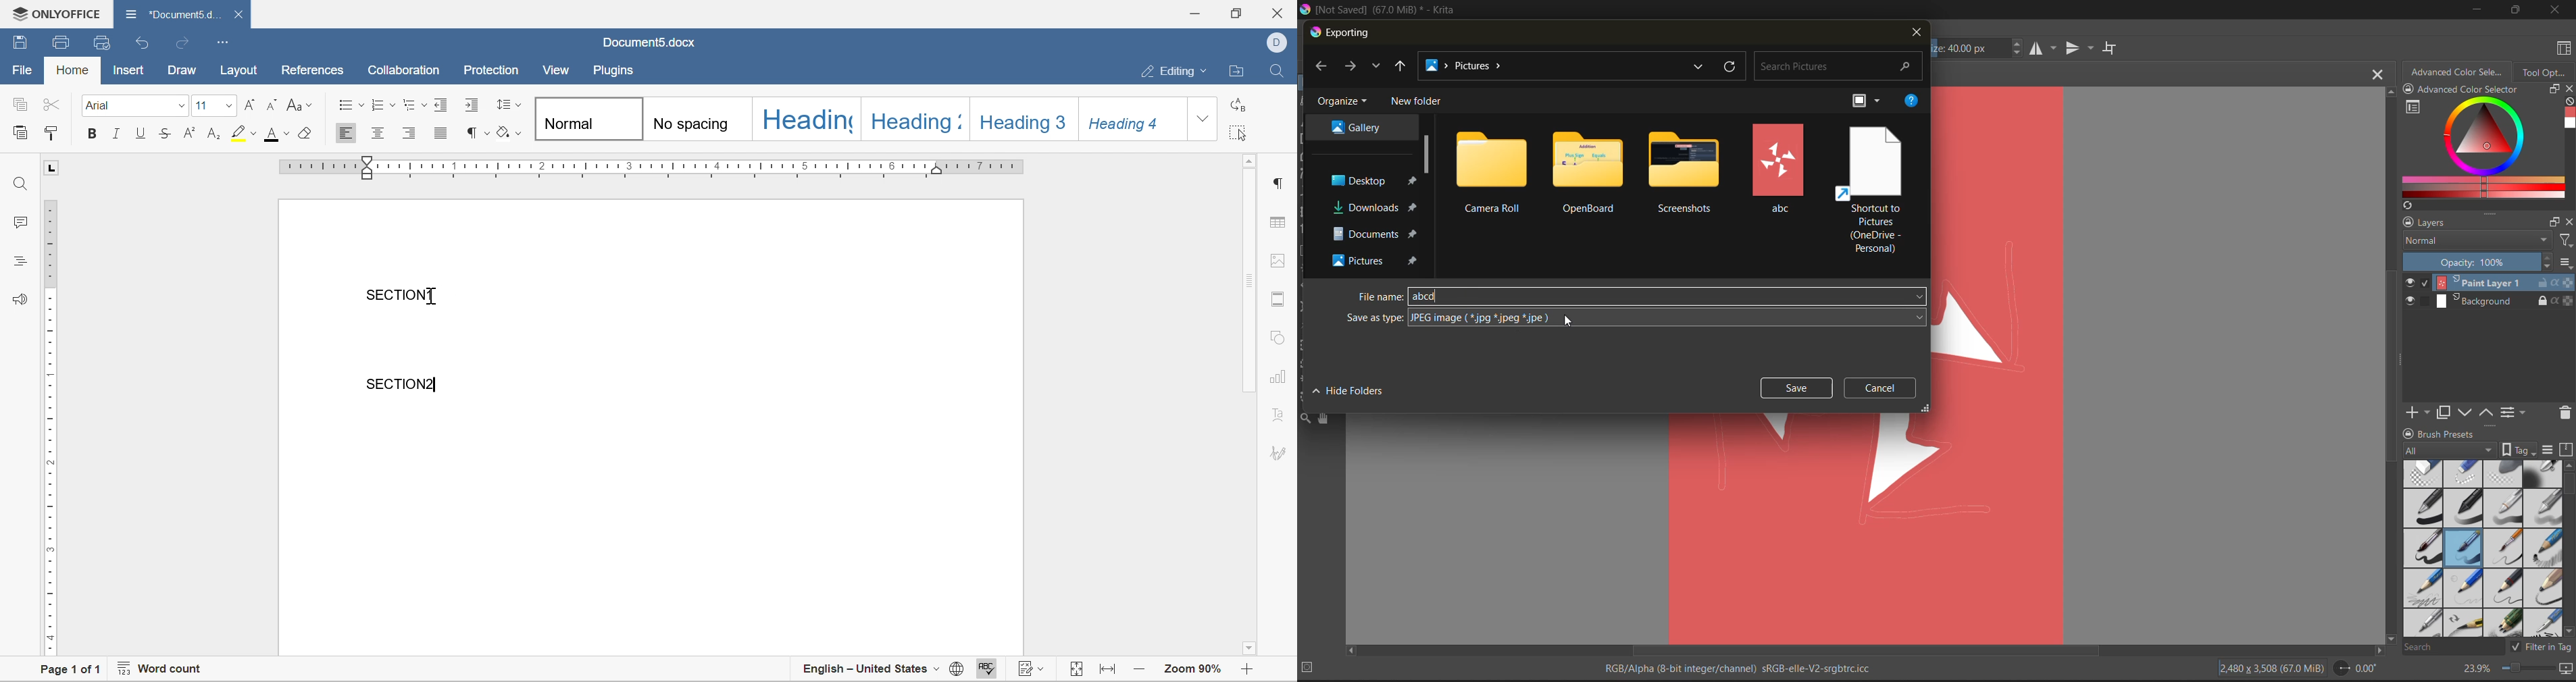 This screenshot has width=2576, height=700. What do you see at coordinates (53, 11) in the screenshot?
I see `ONLYOFFICE` at bounding box center [53, 11].